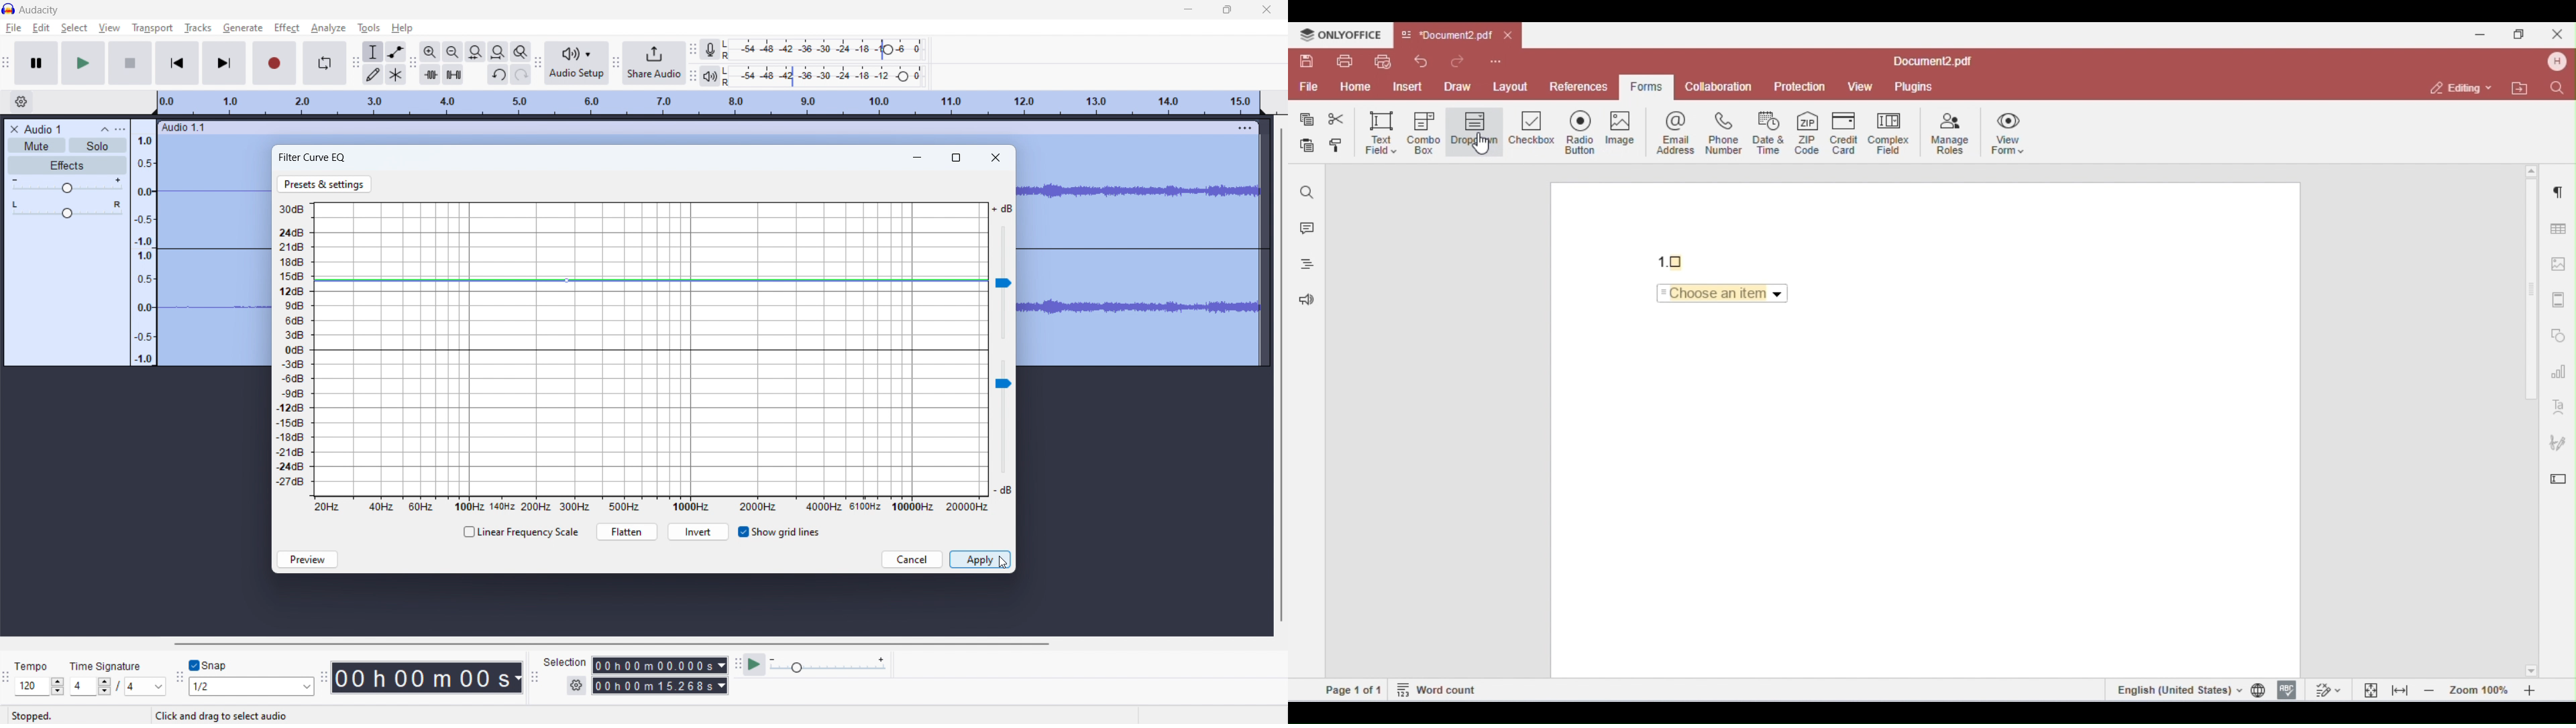 This screenshot has height=728, width=2576. What do you see at coordinates (109, 27) in the screenshot?
I see `view` at bounding box center [109, 27].